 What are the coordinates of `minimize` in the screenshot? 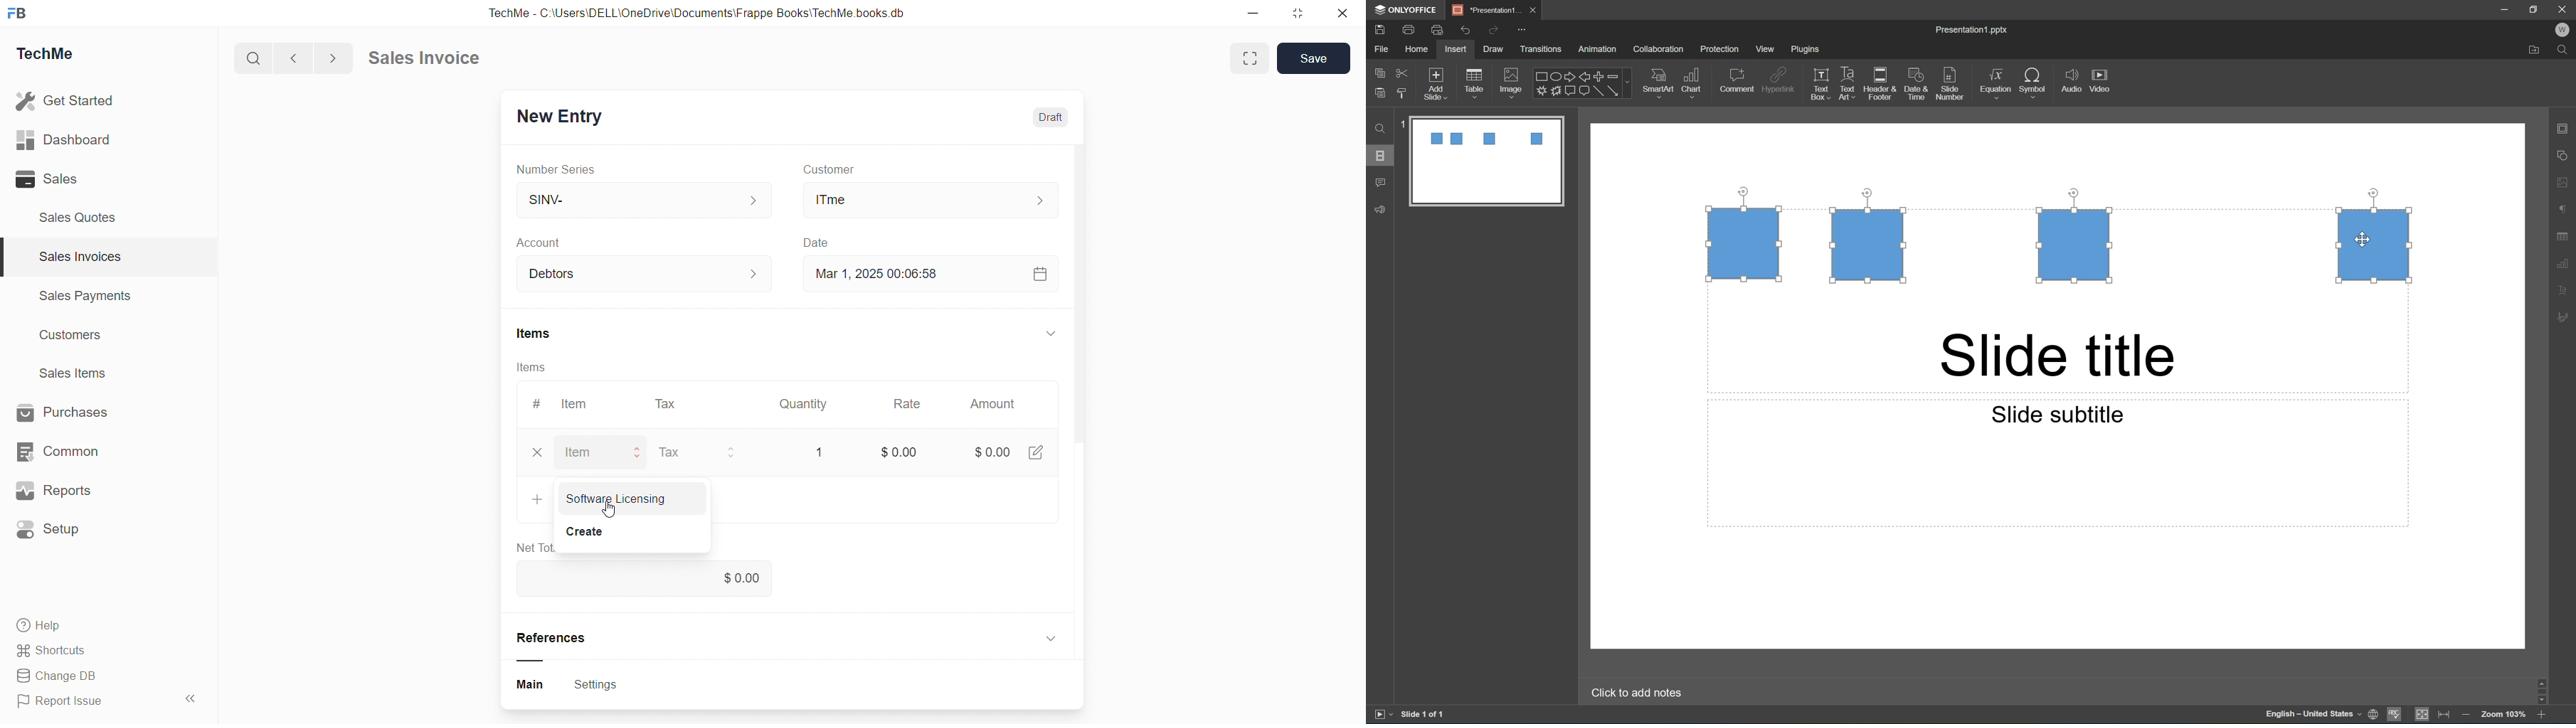 It's located at (2504, 8).